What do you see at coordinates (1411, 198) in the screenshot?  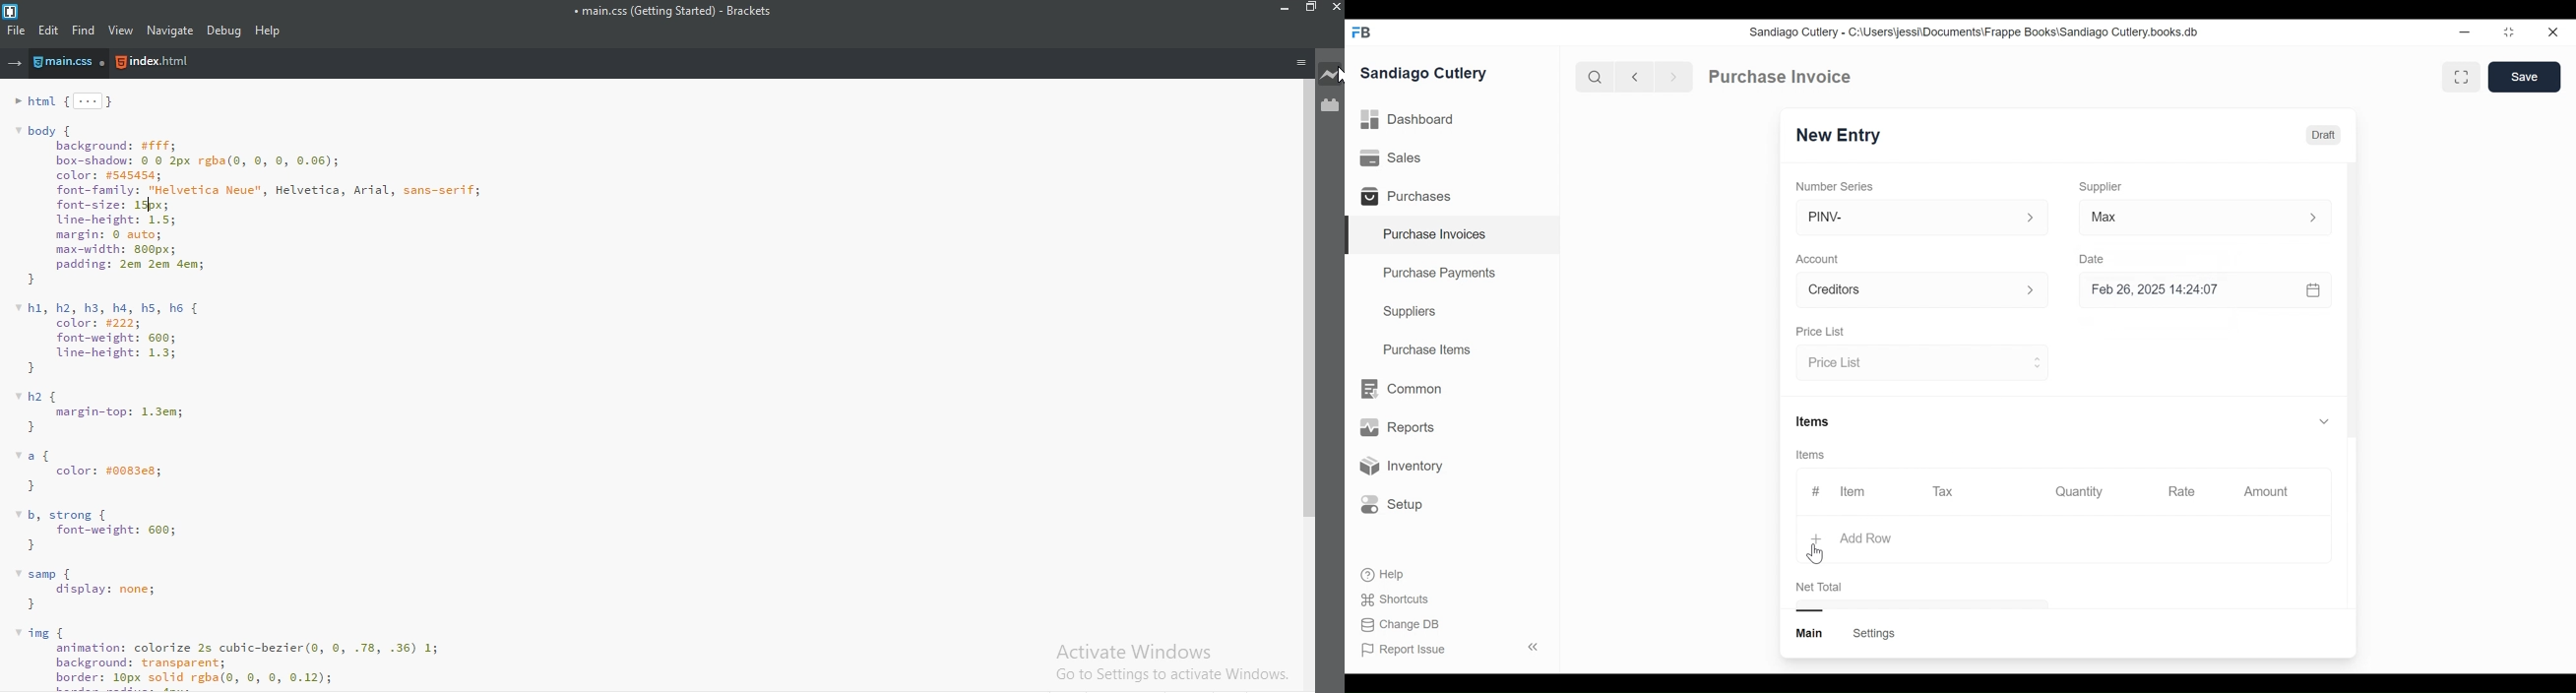 I see `Purchases` at bounding box center [1411, 198].